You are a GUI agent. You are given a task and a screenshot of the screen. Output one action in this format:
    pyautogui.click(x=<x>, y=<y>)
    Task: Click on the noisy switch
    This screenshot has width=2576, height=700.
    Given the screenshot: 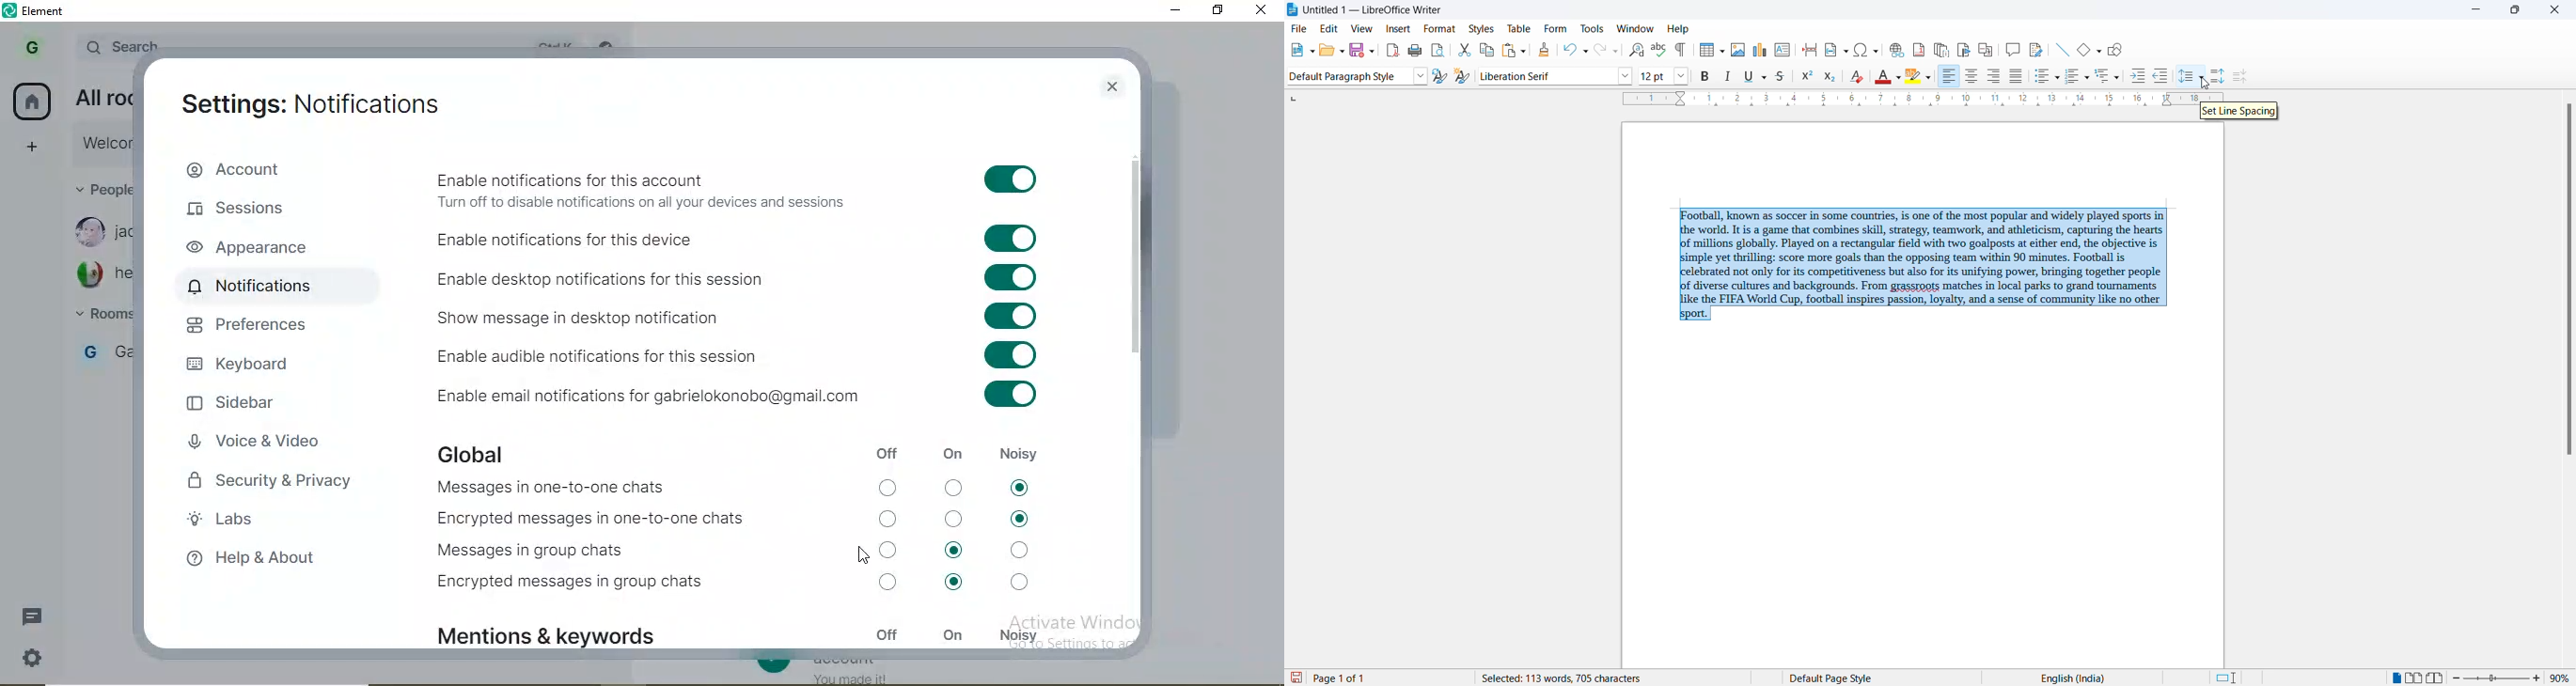 What is the action you would take?
    pyautogui.click(x=1018, y=486)
    